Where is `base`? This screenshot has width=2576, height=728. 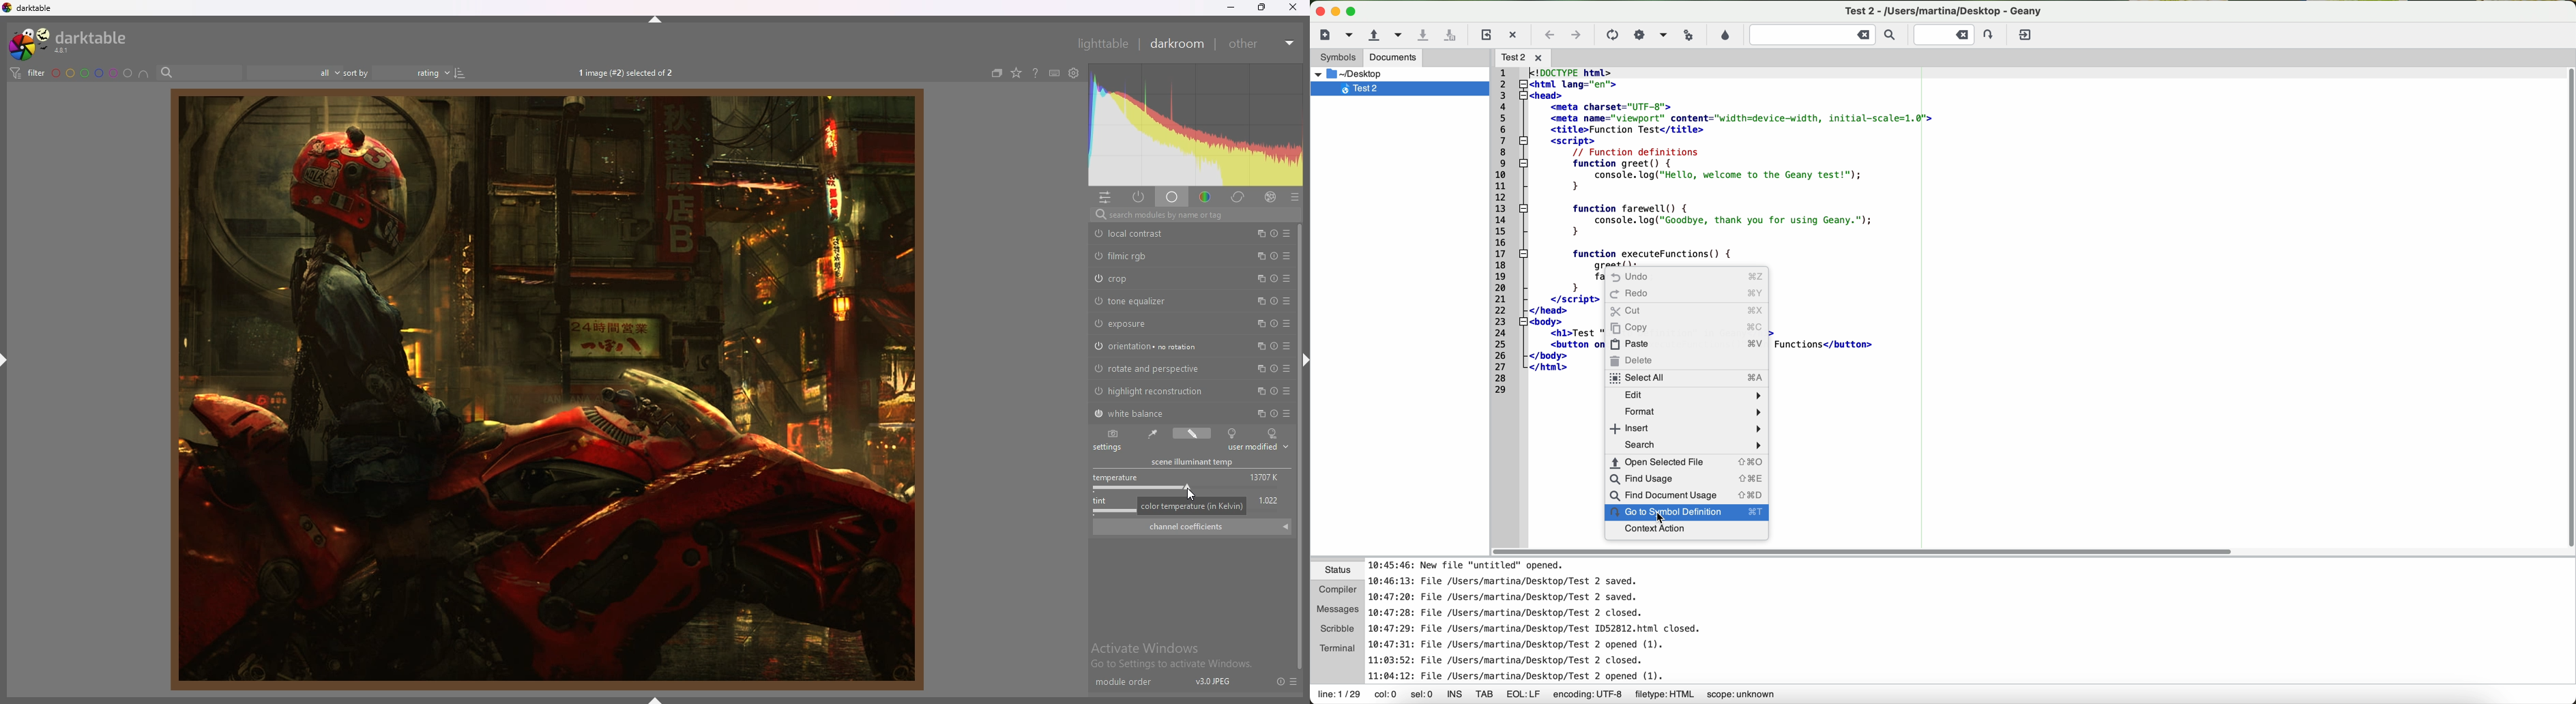
base is located at coordinates (1172, 199).